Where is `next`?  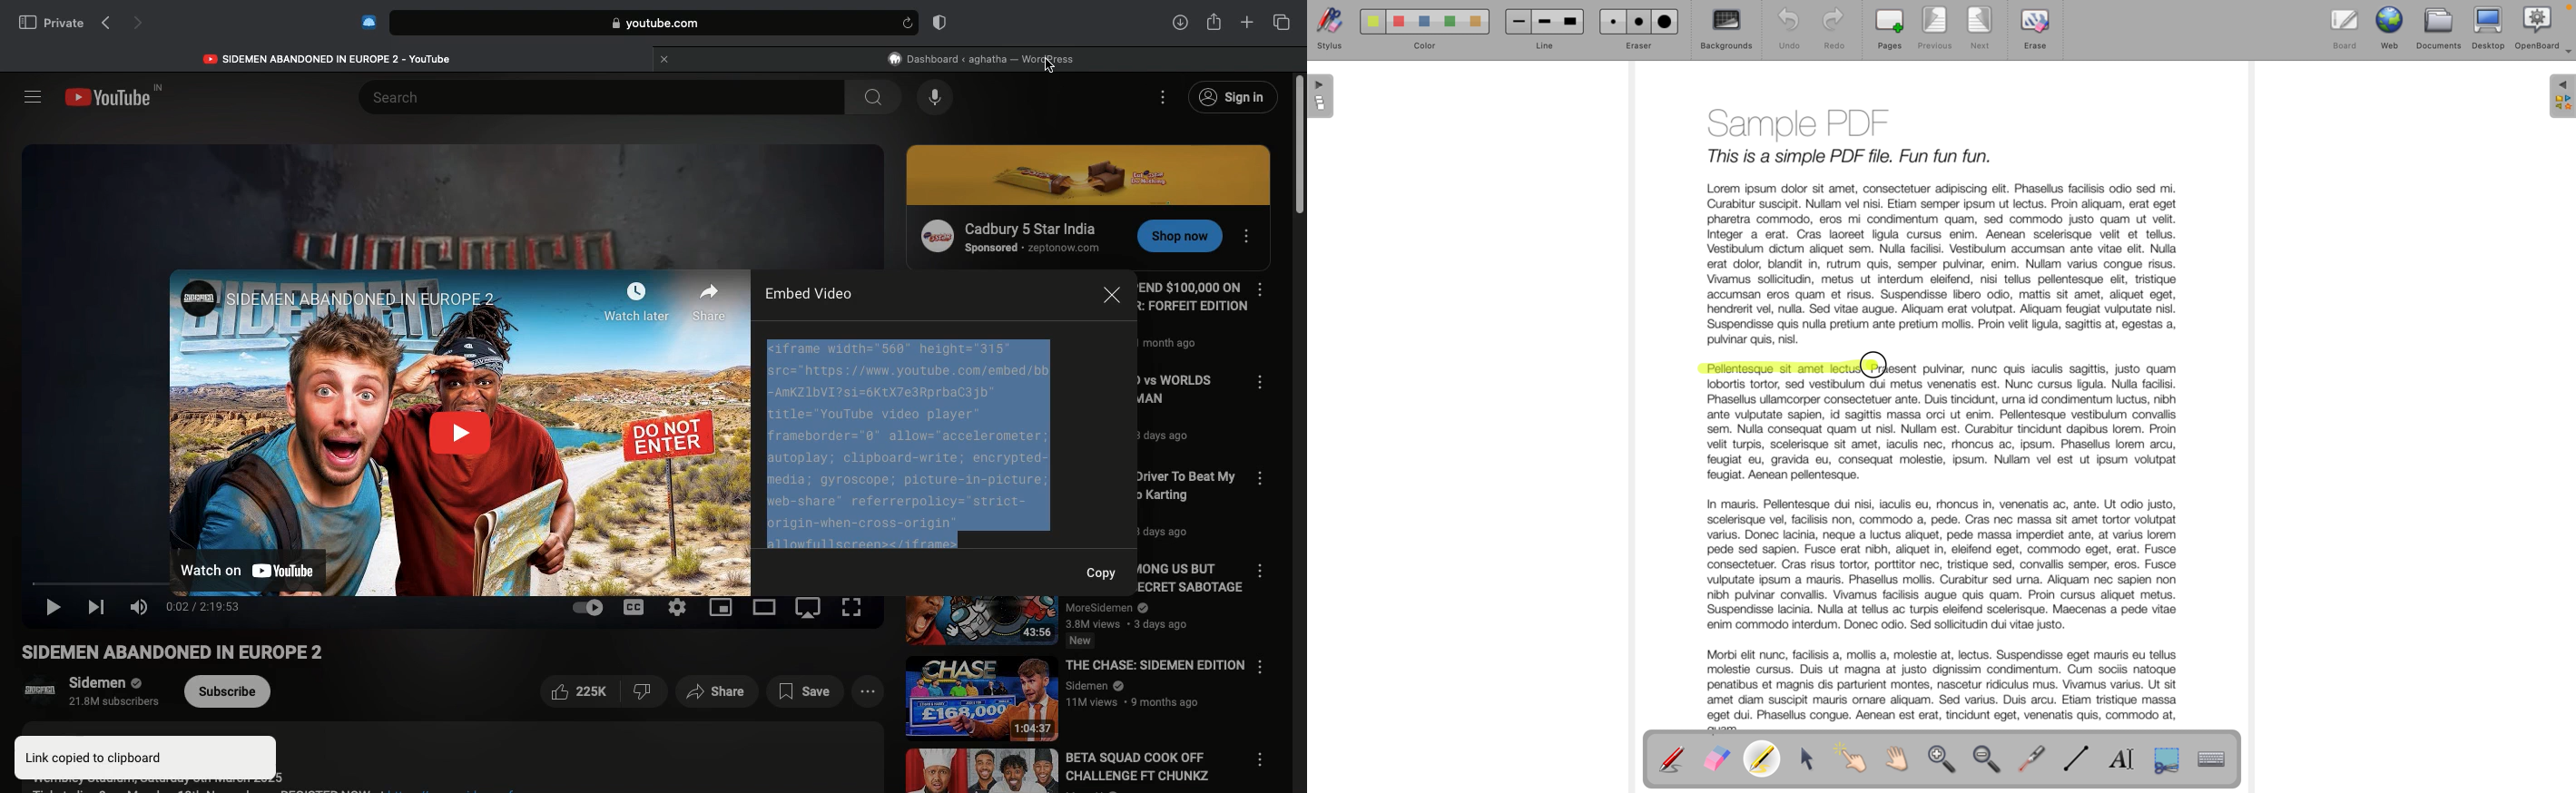
next is located at coordinates (1981, 30).